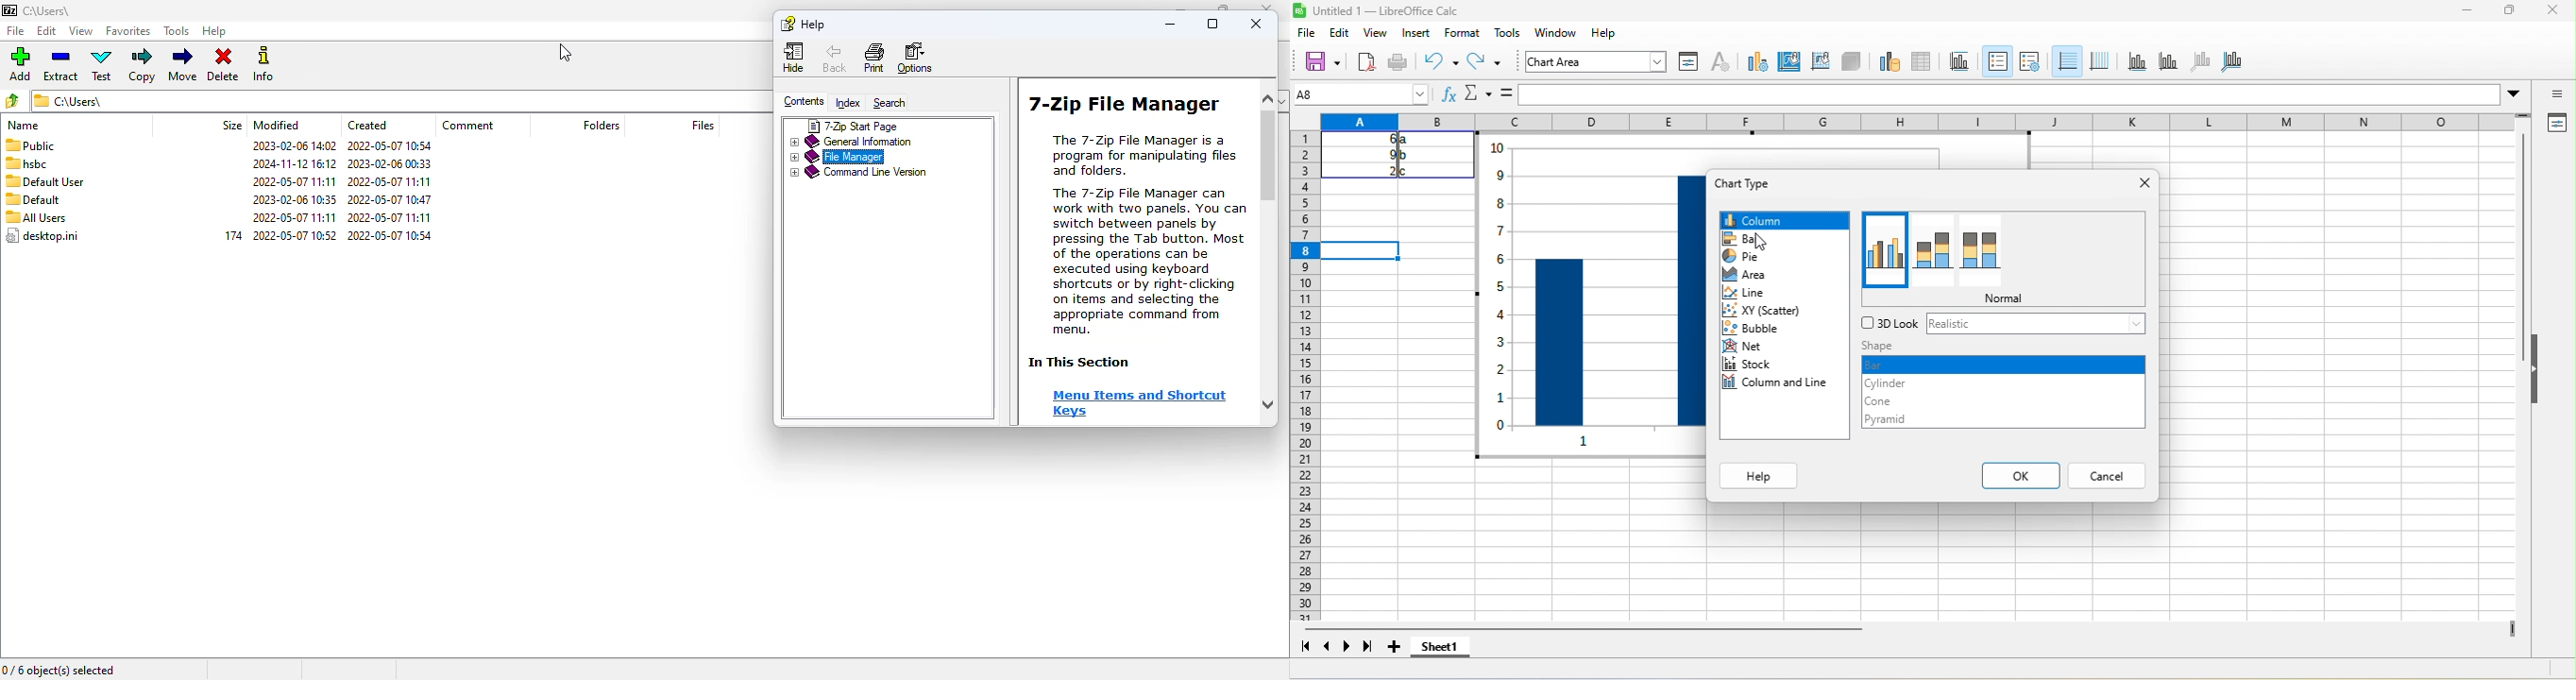 Image resolution: width=2576 pixels, height=700 pixels. Describe the element at coordinates (1819, 60) in the screenshot. I see `chart wall` at that location.